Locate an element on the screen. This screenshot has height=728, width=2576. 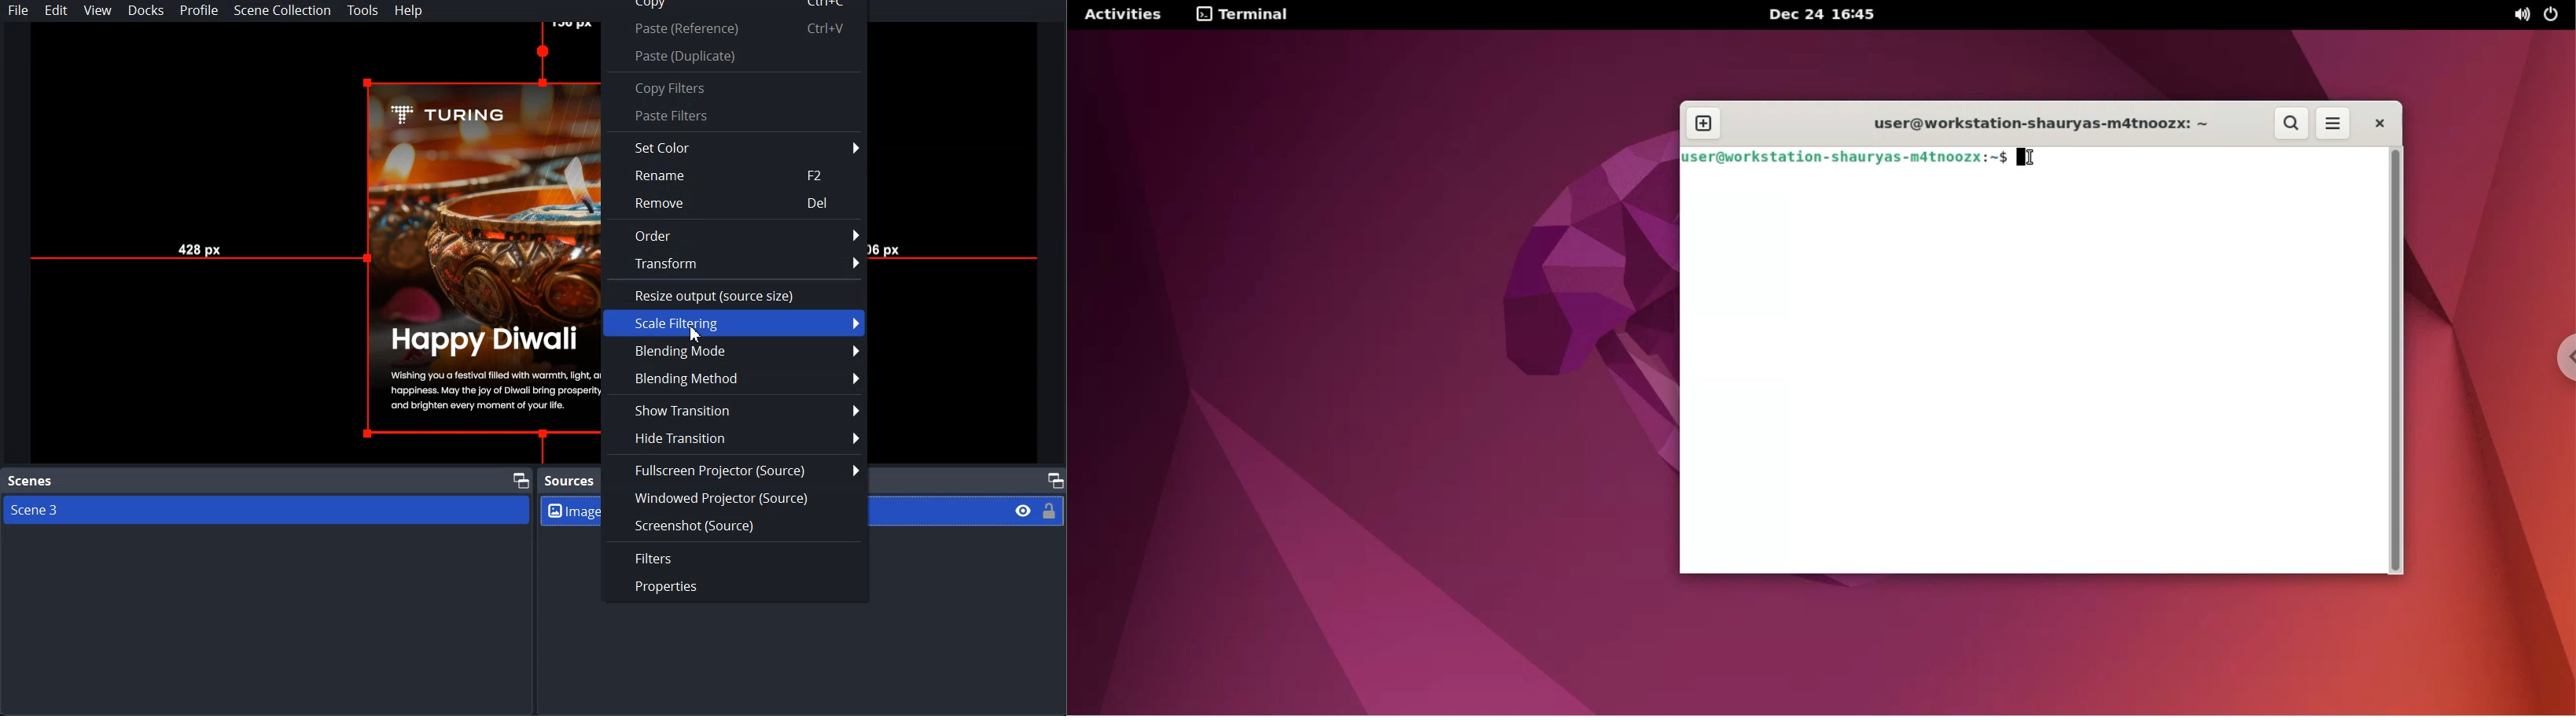
Tools is located at coordinates (362, 11).